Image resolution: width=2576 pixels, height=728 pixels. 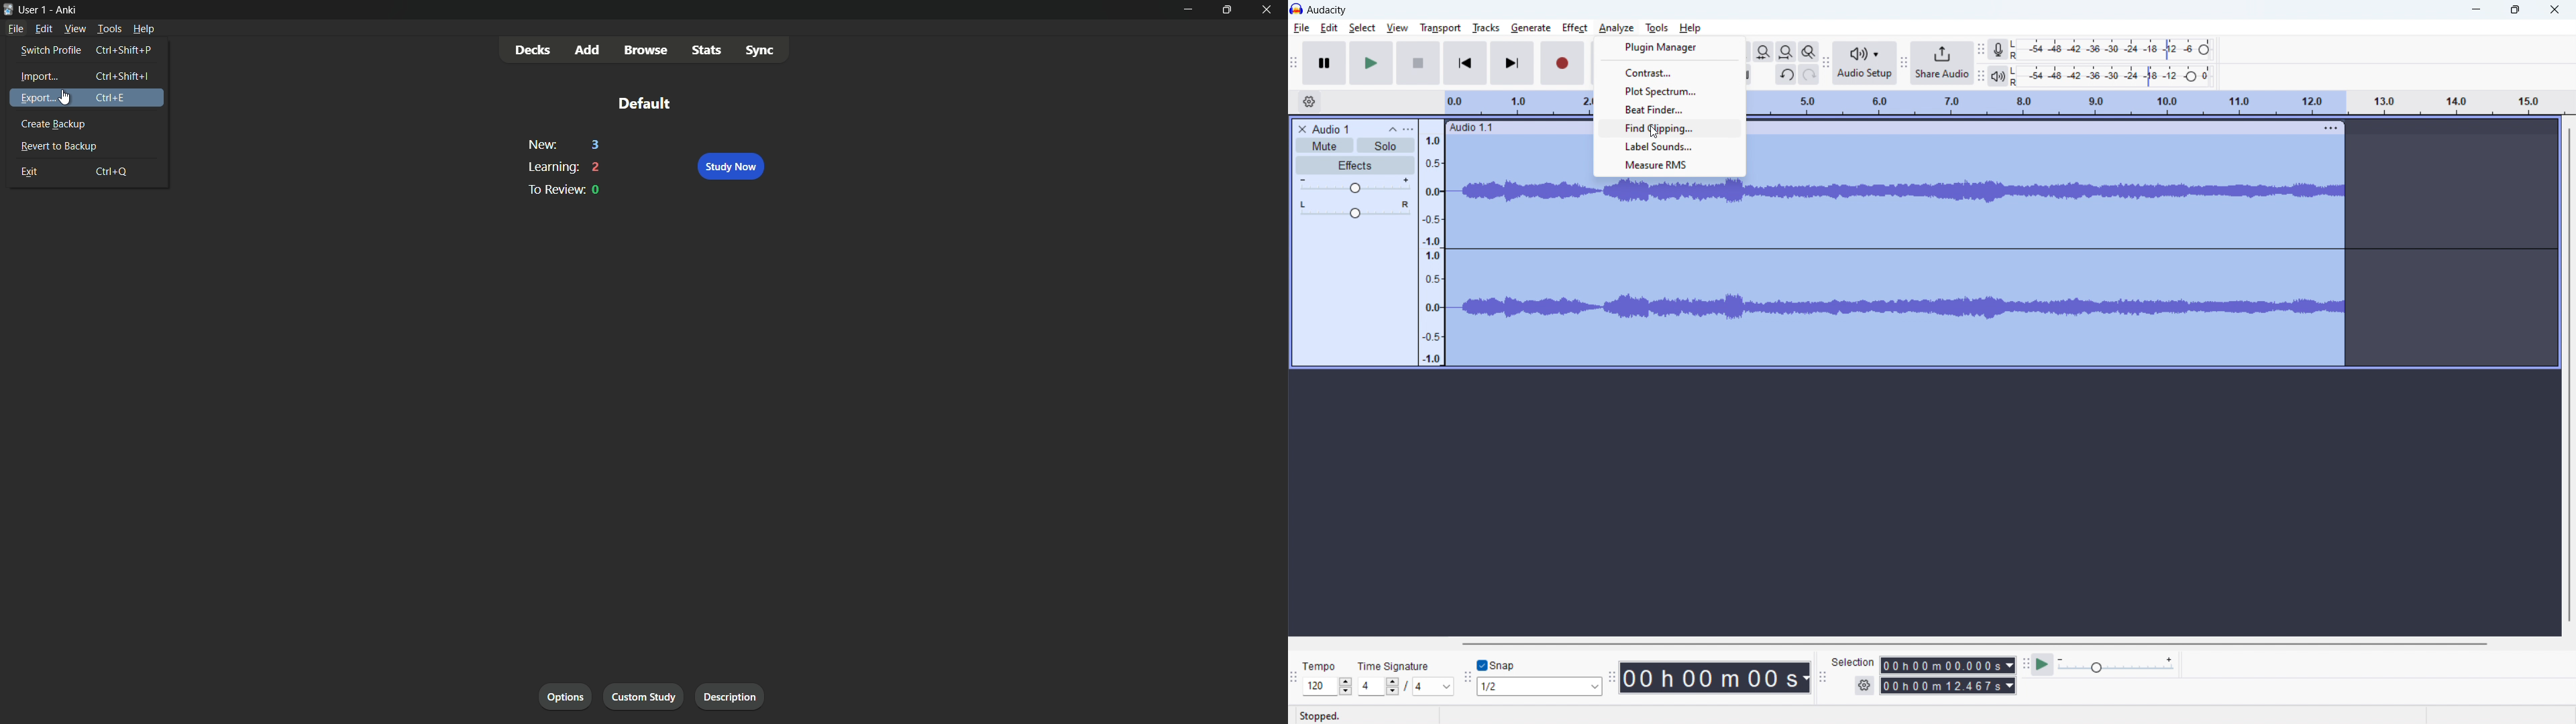 I want to click on app name, so click(x=67, y=9).